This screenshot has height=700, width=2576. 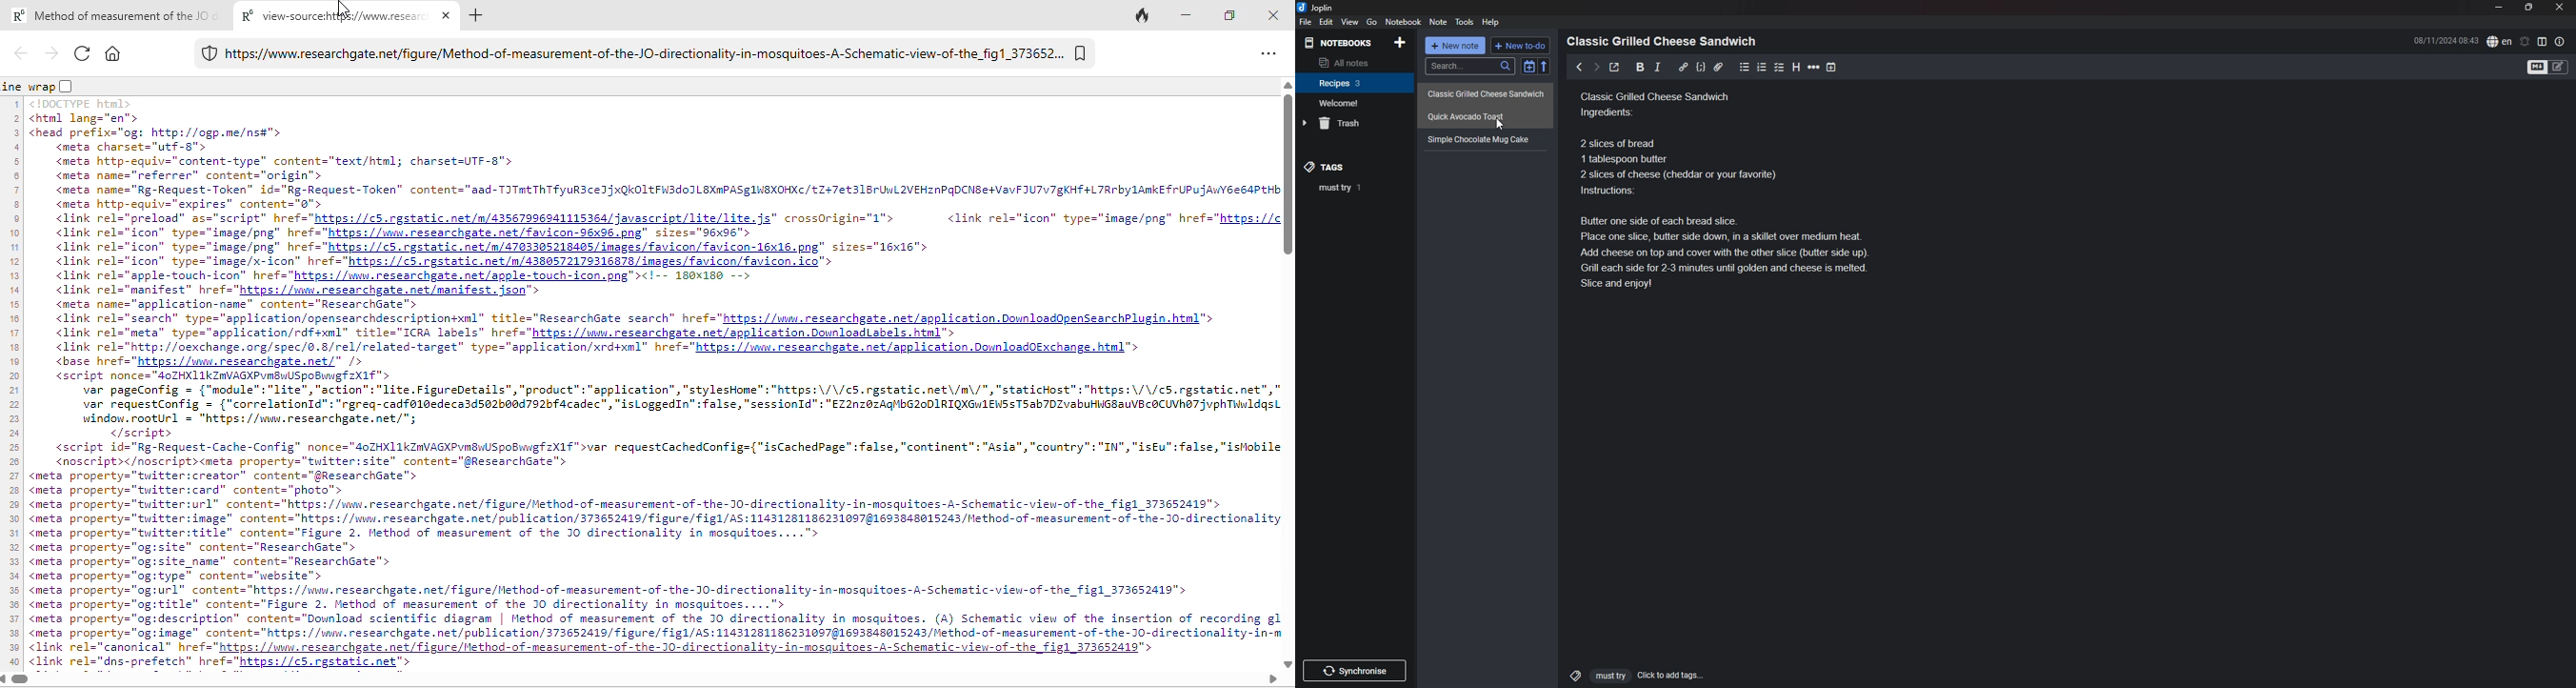 What do you see at coordinates (1359, 187) in the screenshot?
I see `tag` at bounding box center [1359, 187].